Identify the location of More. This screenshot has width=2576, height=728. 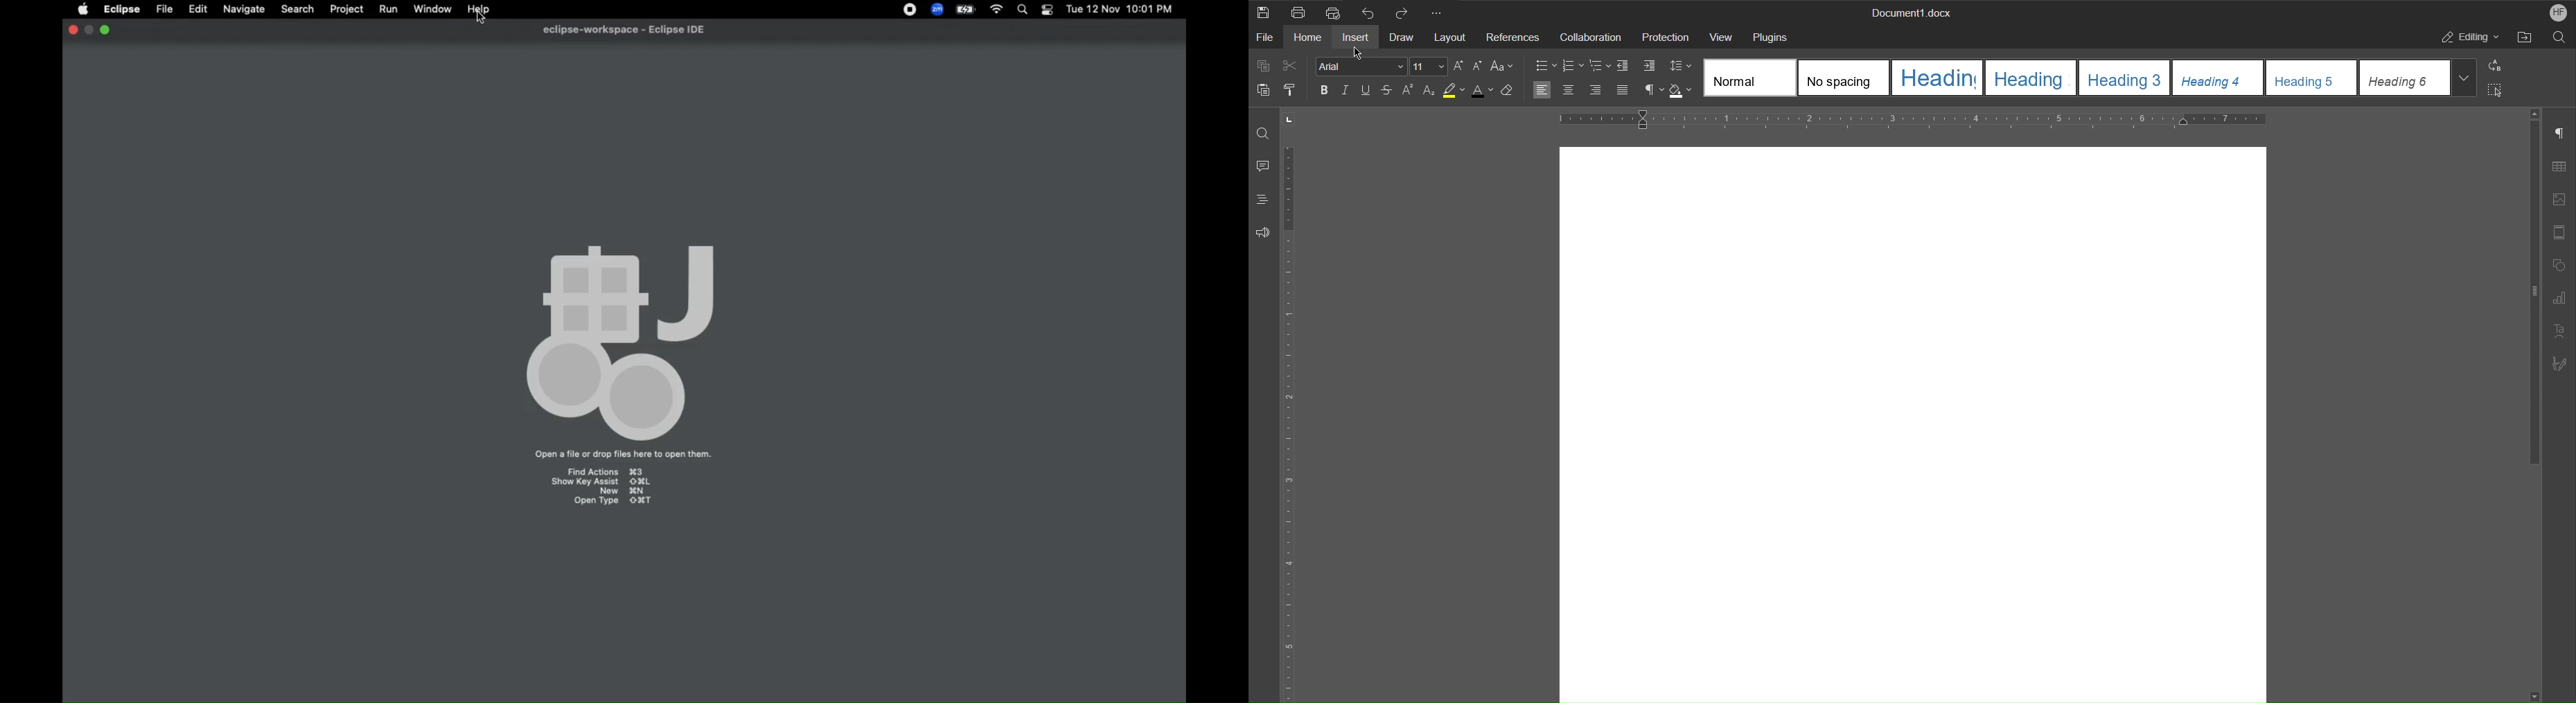
(1438, 12).